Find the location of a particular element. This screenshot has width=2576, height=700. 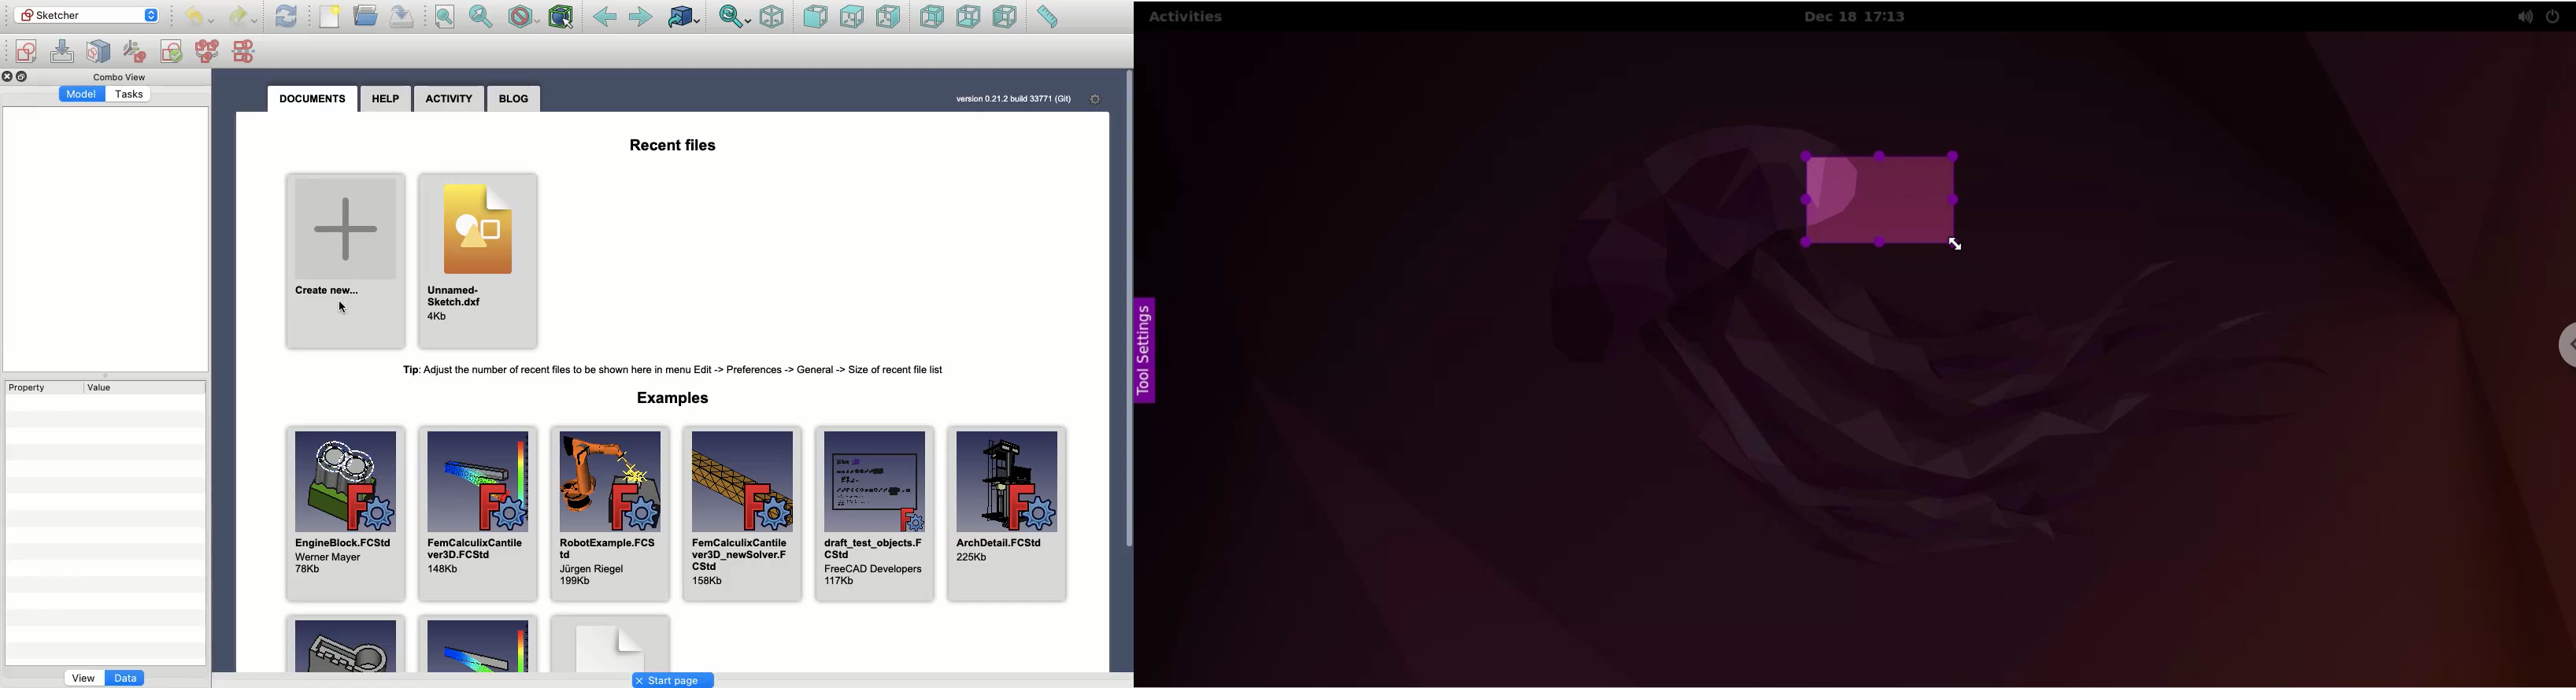

EngineBlock.FCStd Wener Mayer 78Kb is located at coordinates (346, 513).